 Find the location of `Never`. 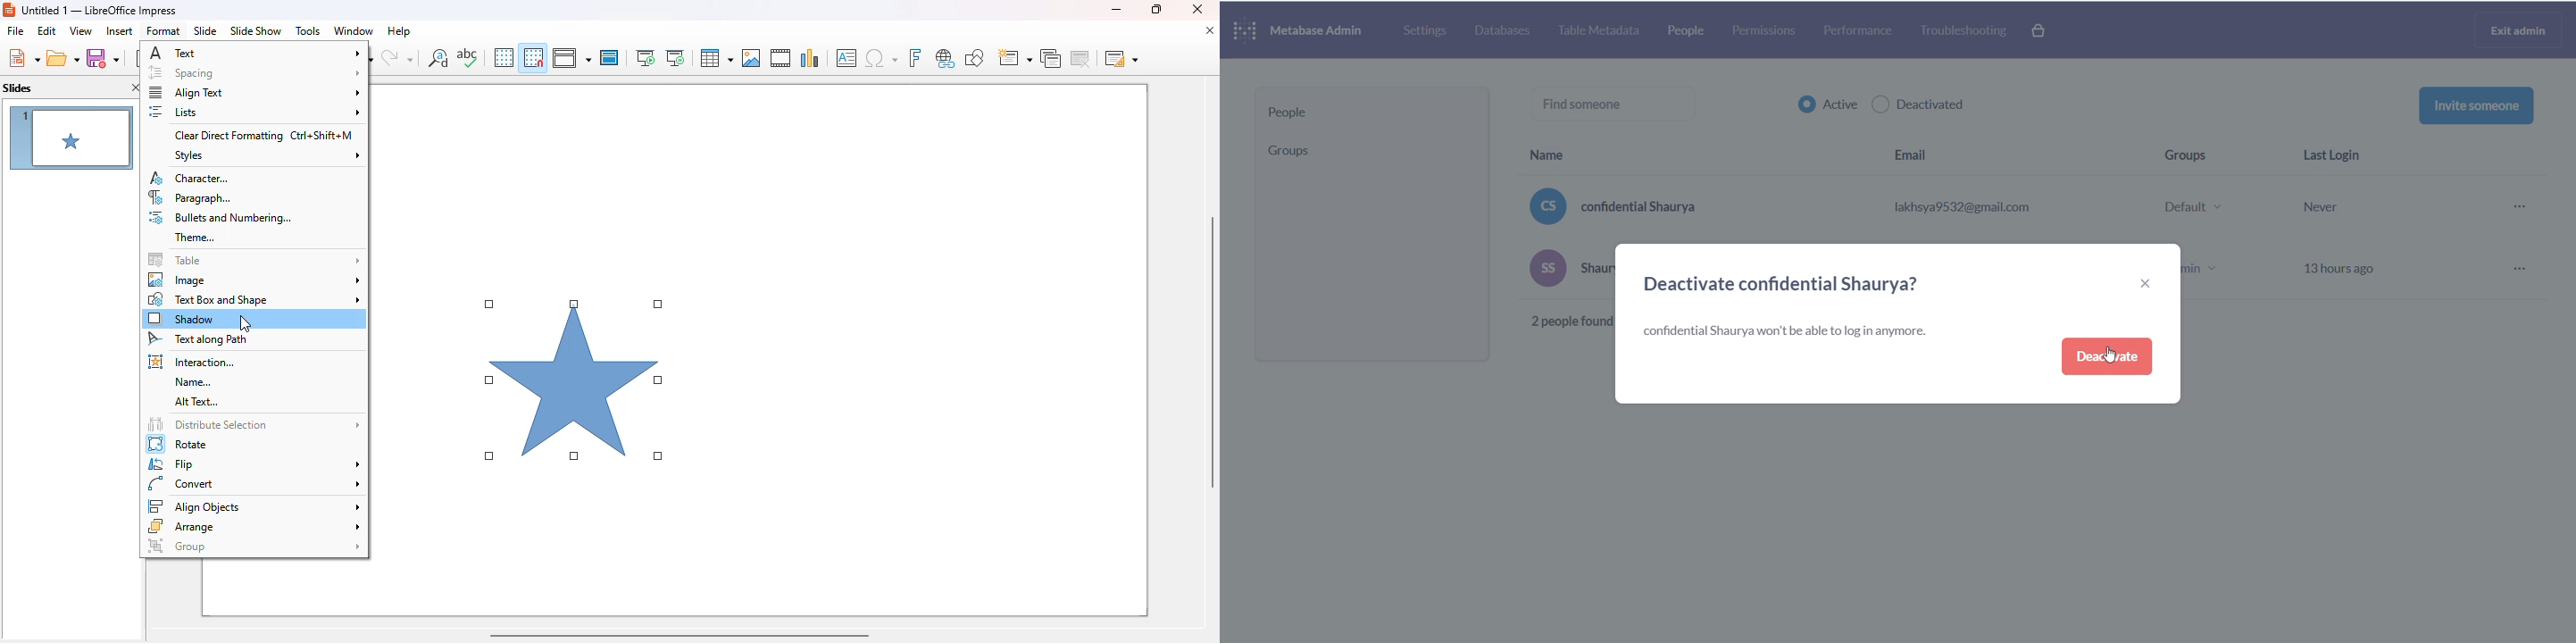

Never is located at coordinates (2323, 209).